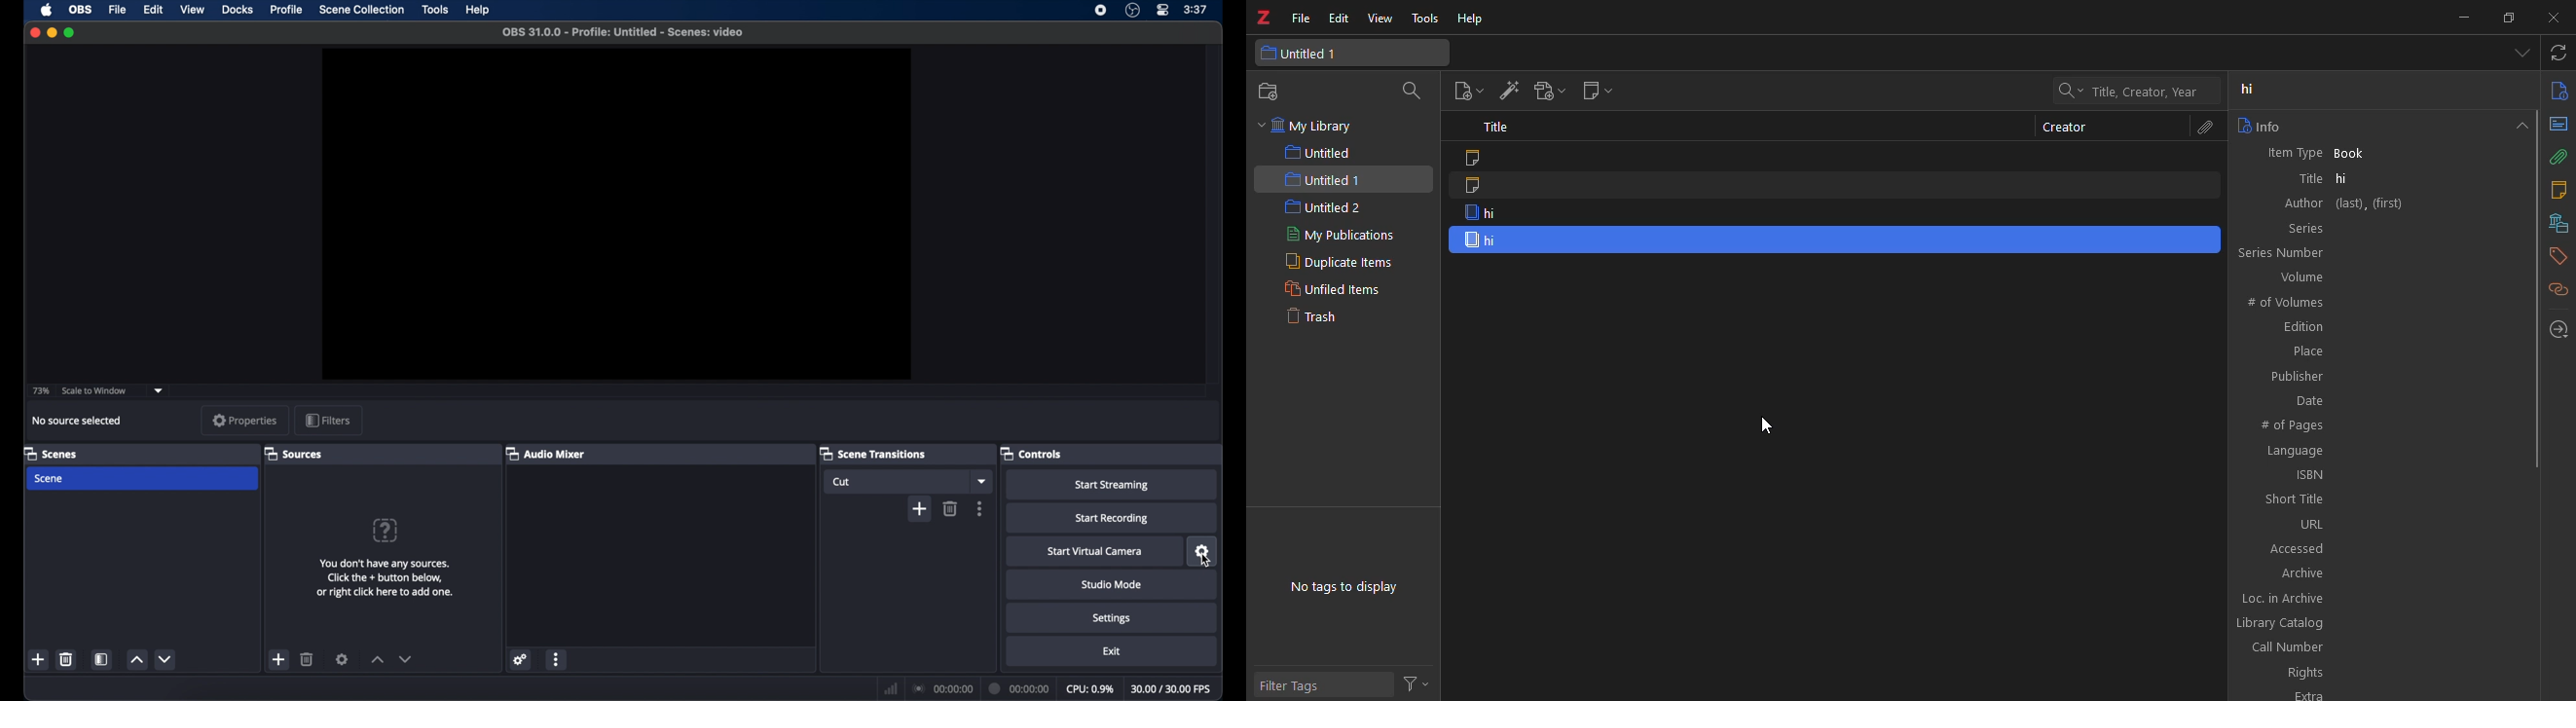 Image resolution: width=2576 pixels, height=728 pixels. I want to click on untitled 1, so click(1322, 178).